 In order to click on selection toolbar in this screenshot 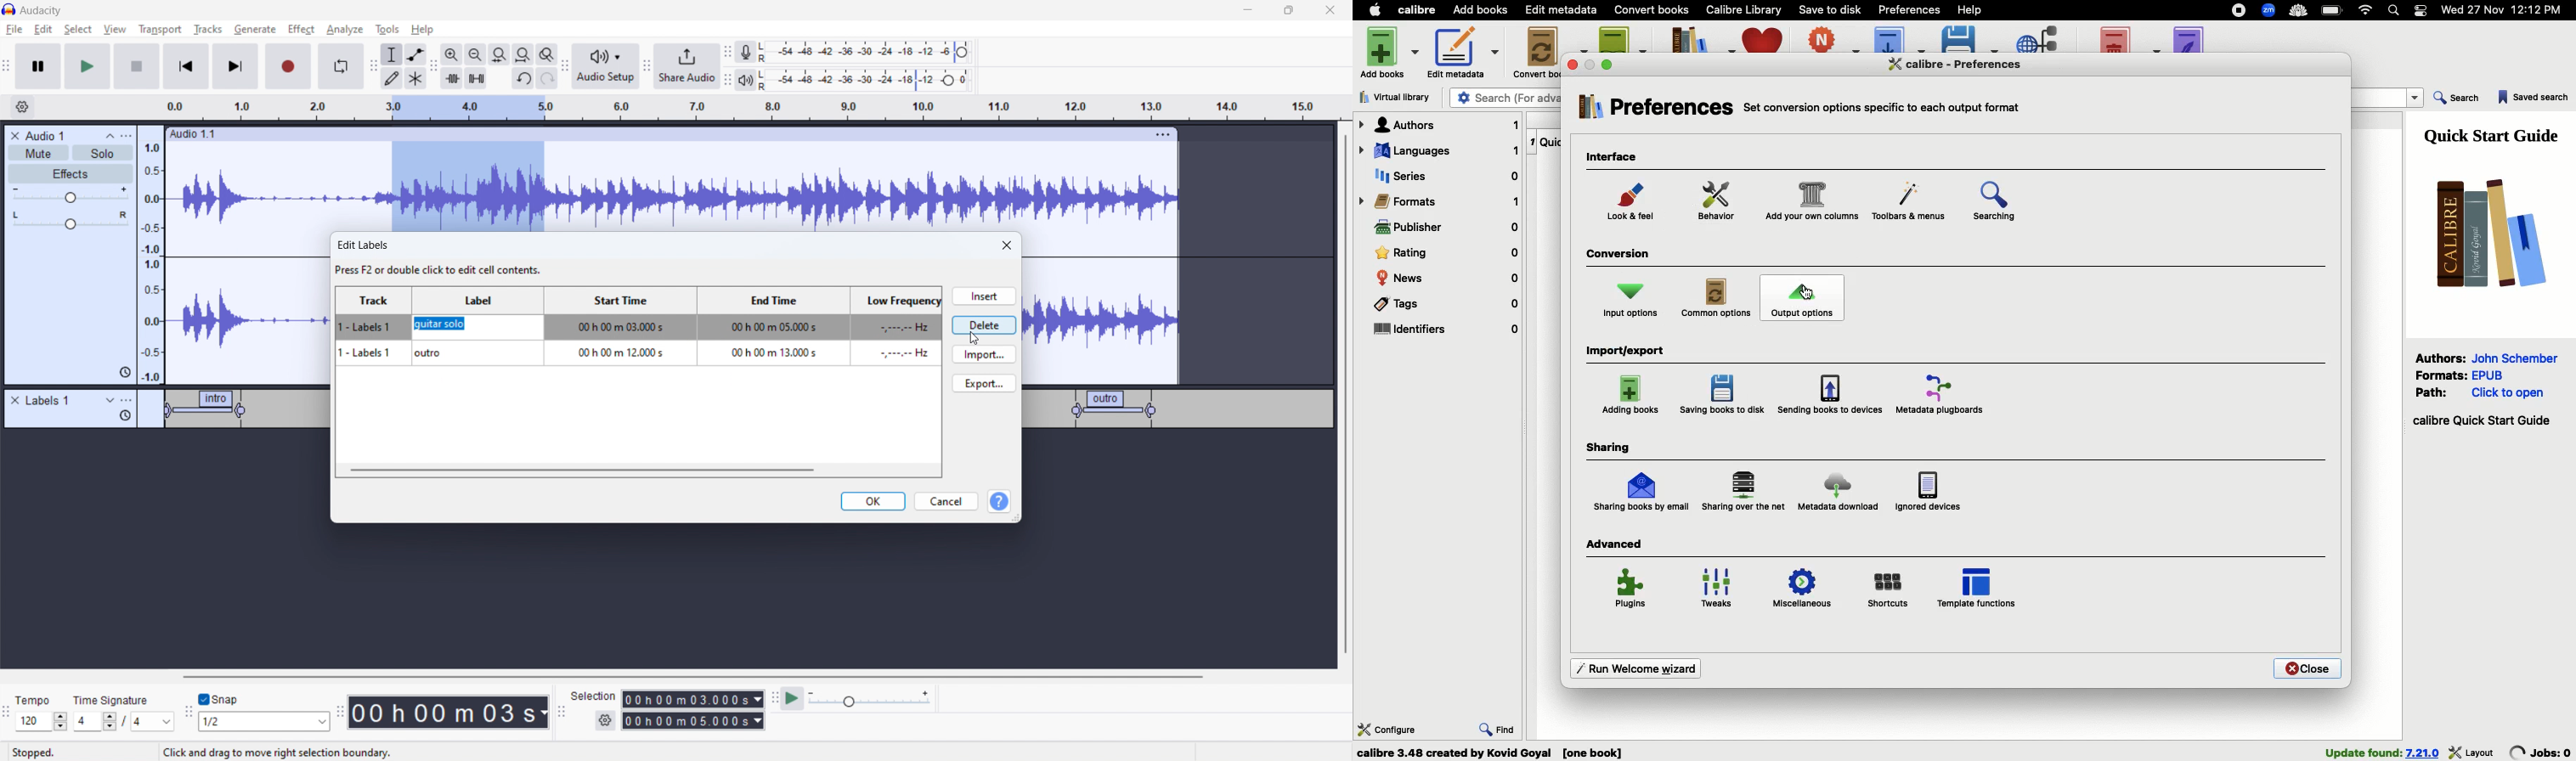, I will do `click(560, 712)`.